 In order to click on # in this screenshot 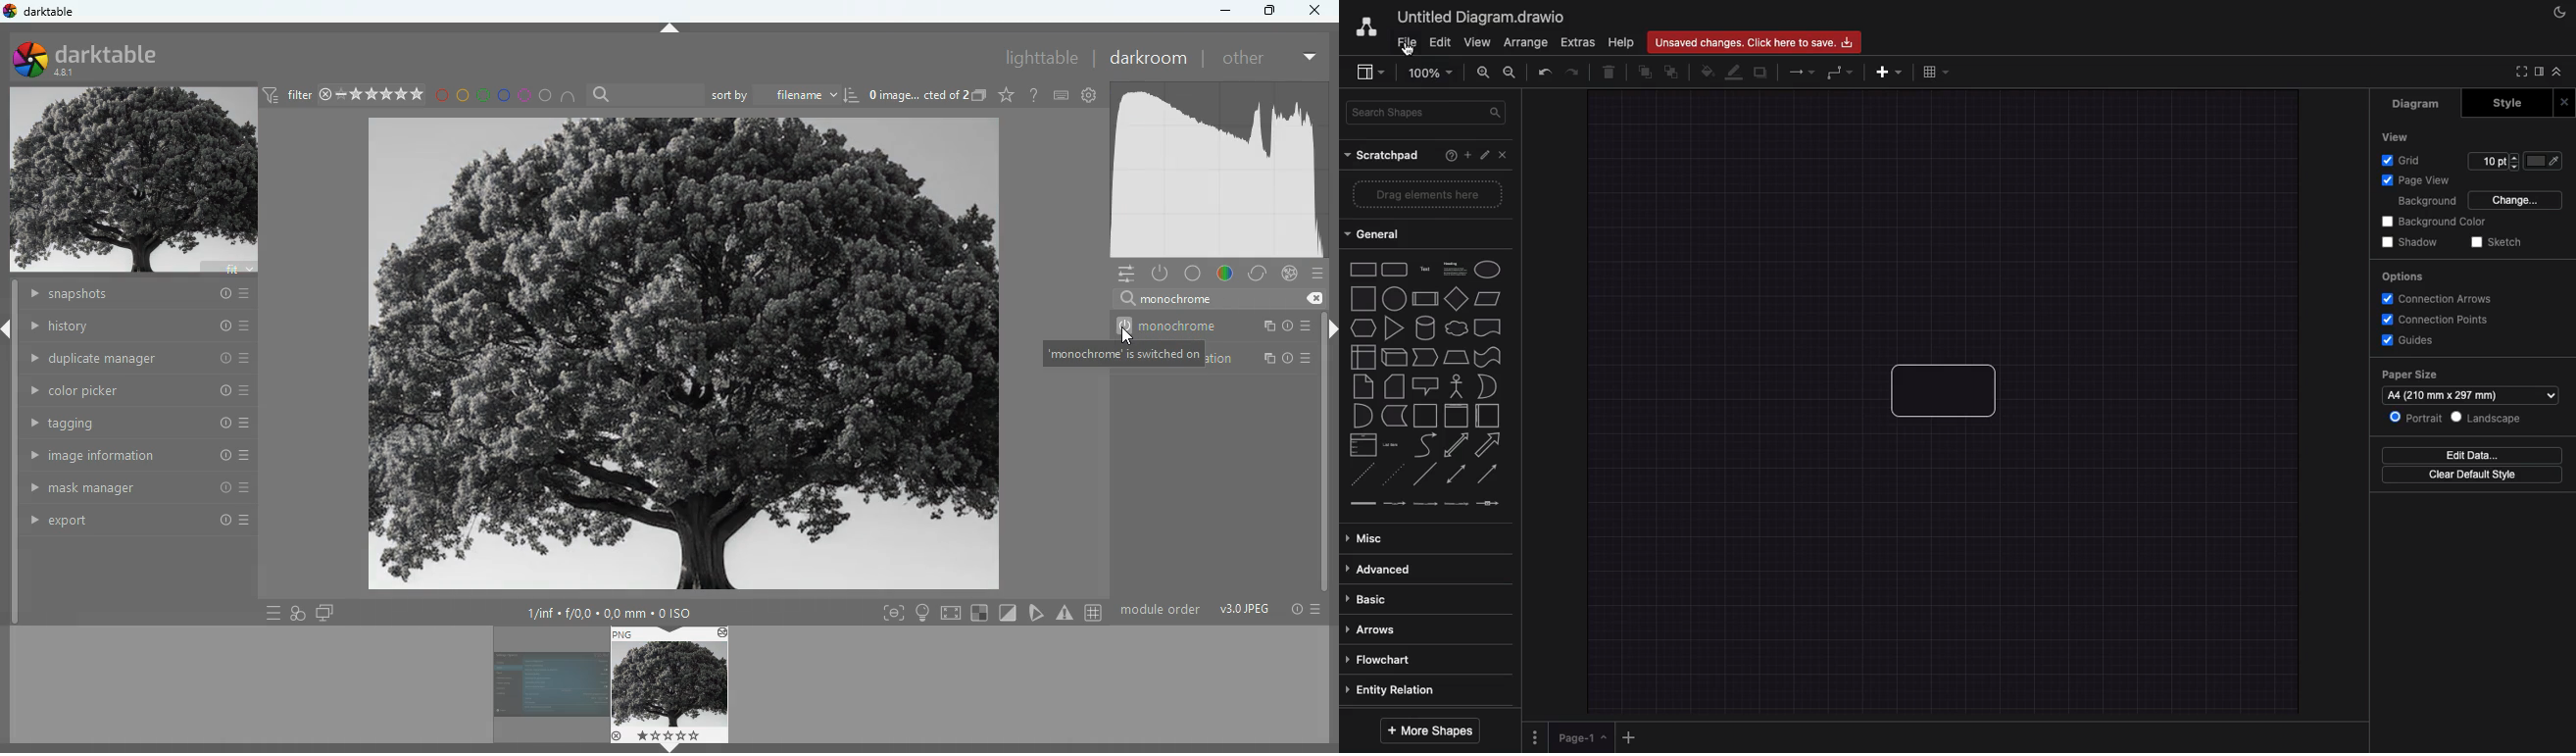, I will do `click(1091, 613)`.